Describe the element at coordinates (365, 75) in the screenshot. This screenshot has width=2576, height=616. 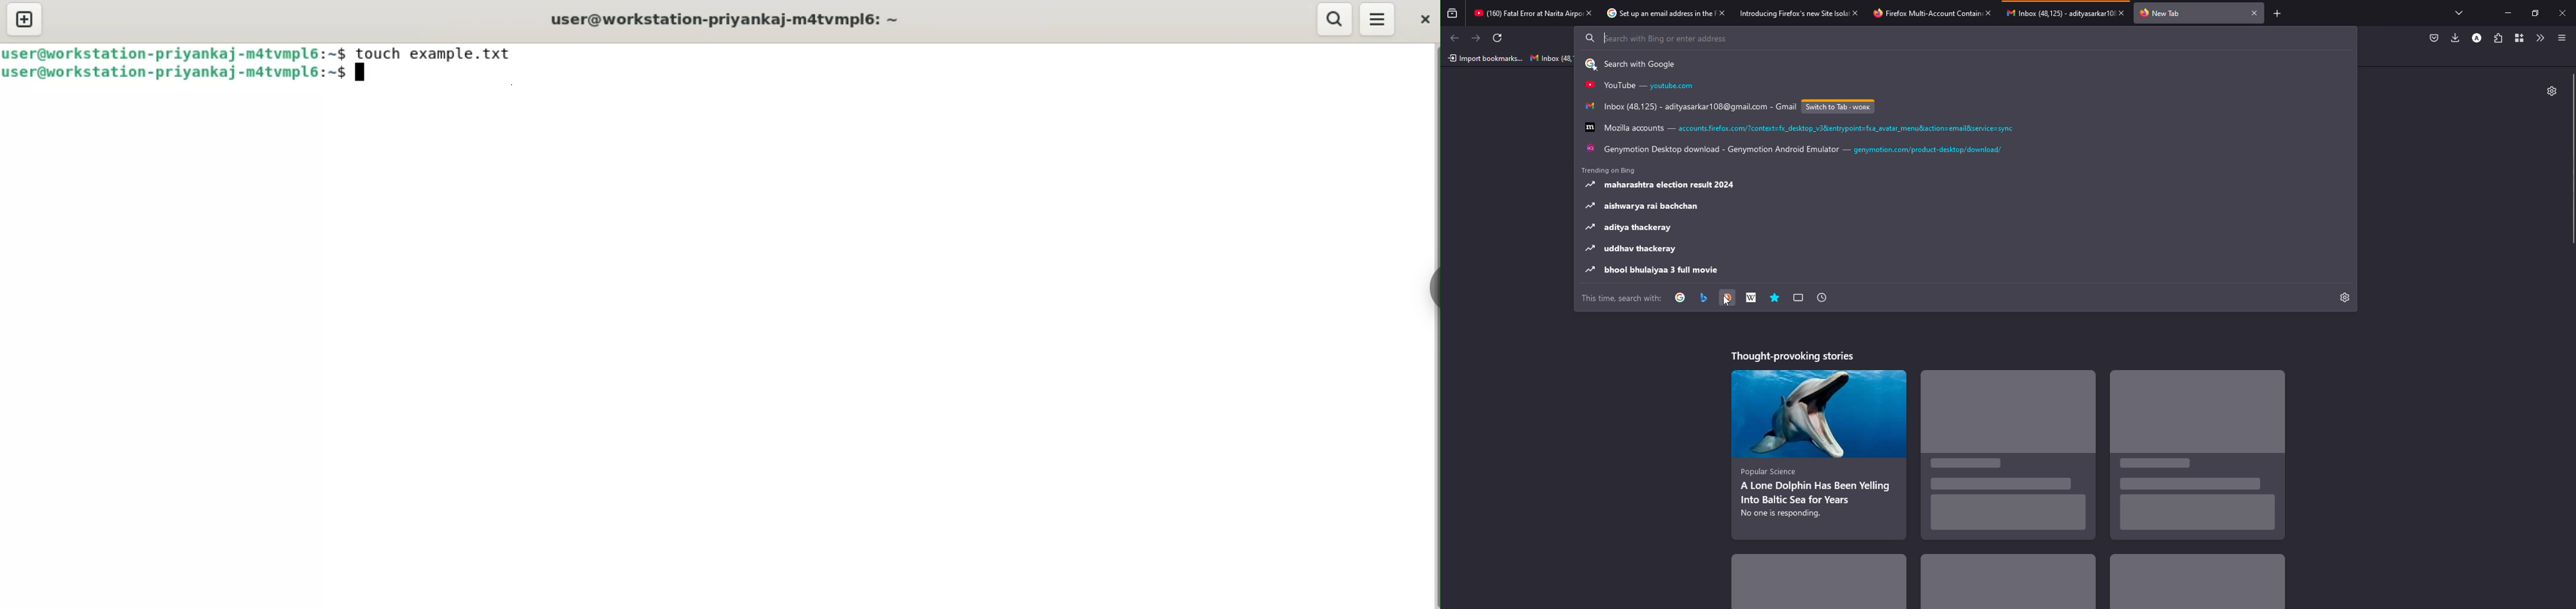
I see `cursor` at that location.